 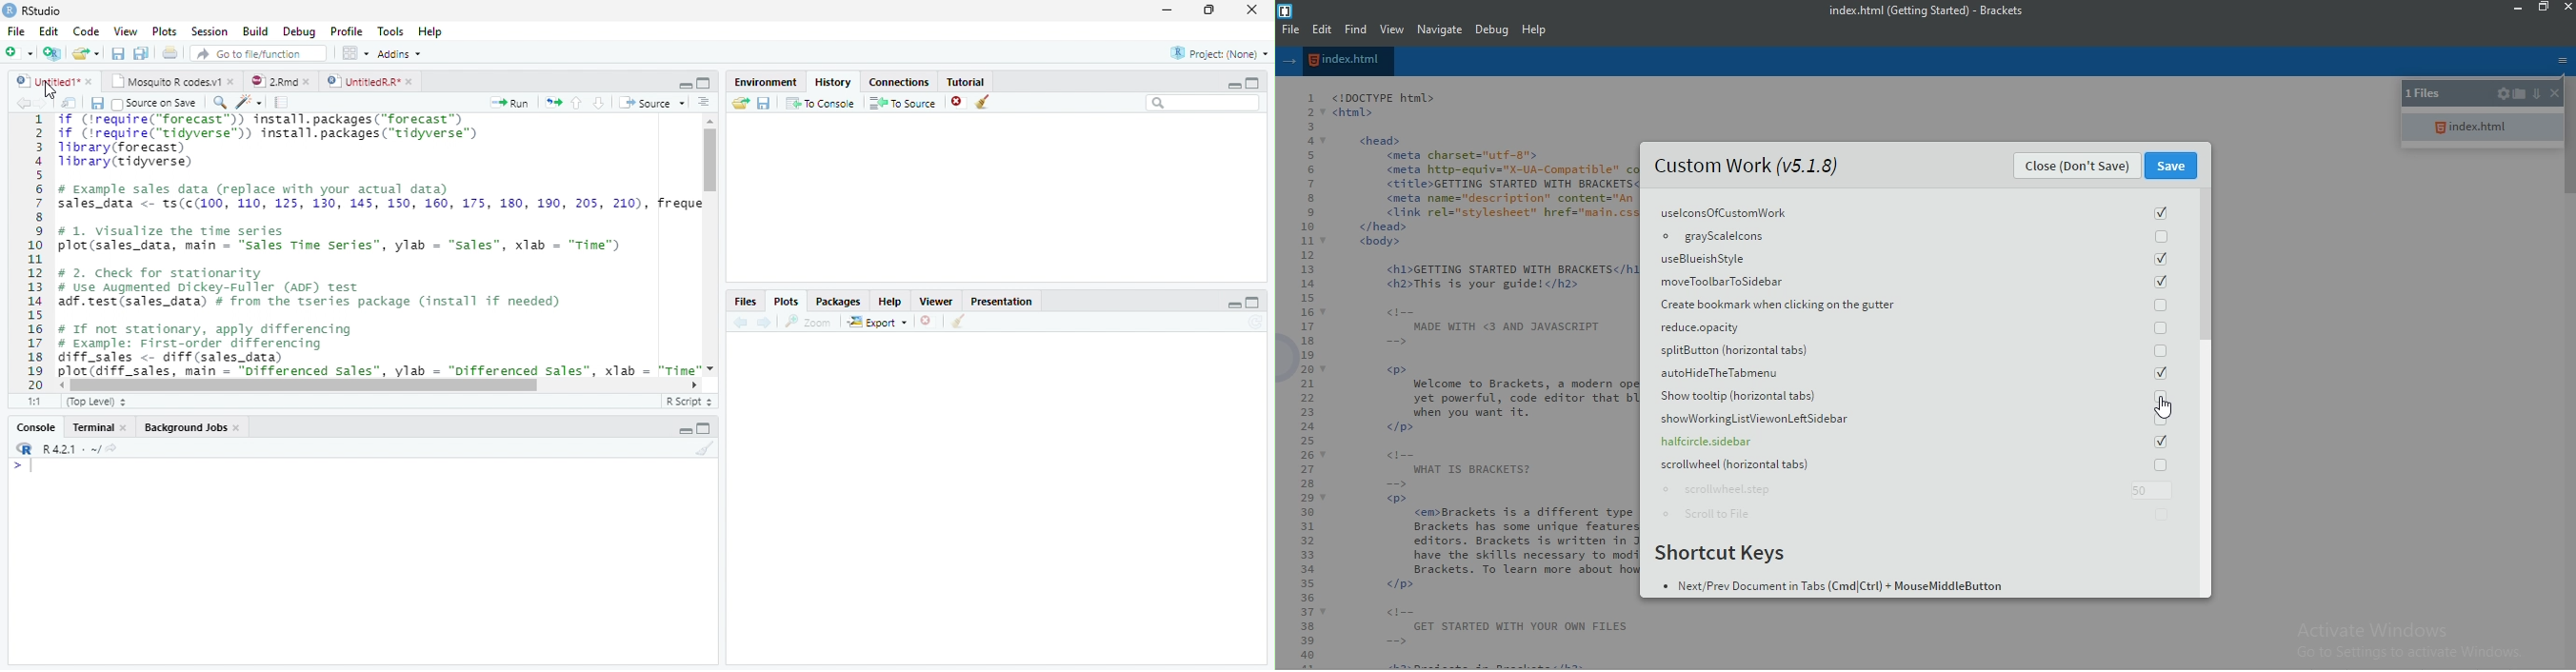 What do you see at coordinates (599, 104) in the screenshot?
I see `Down` at bounding box center [599, 104].